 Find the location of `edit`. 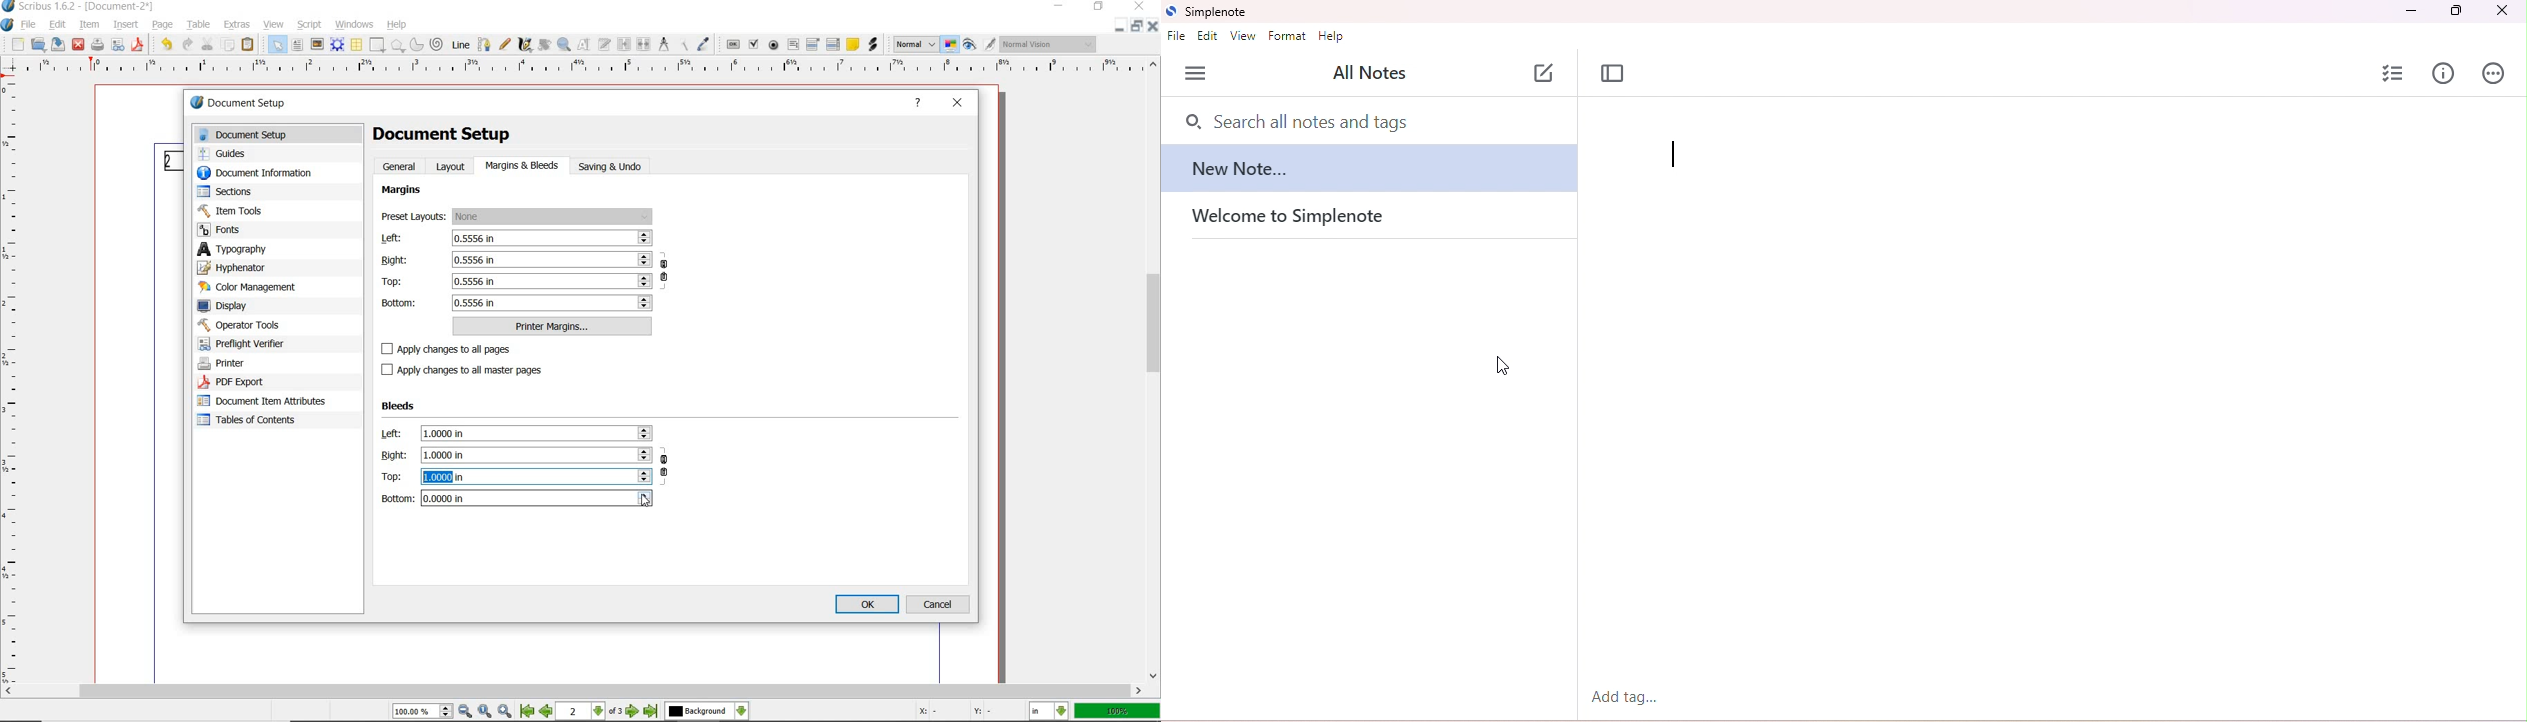

edit is located at coordinates (1208, 36).